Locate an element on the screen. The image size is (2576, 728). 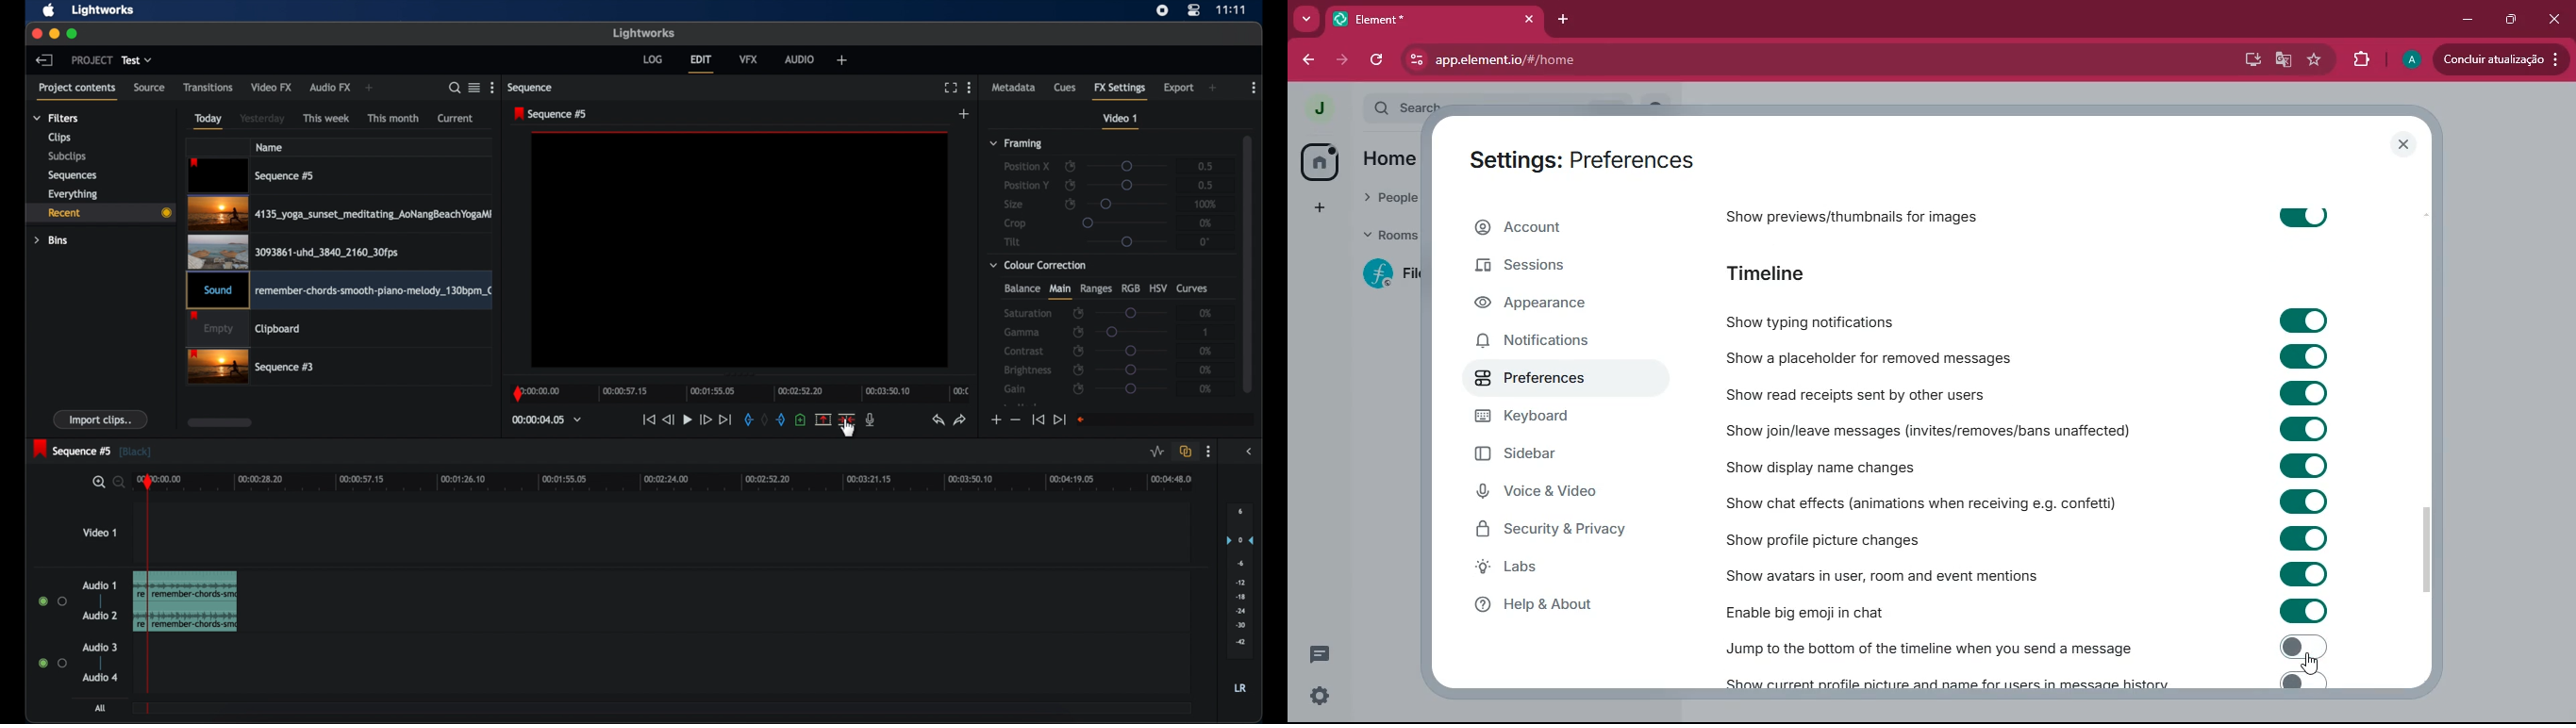
sequence 5 is located at coordinates (552, 114).